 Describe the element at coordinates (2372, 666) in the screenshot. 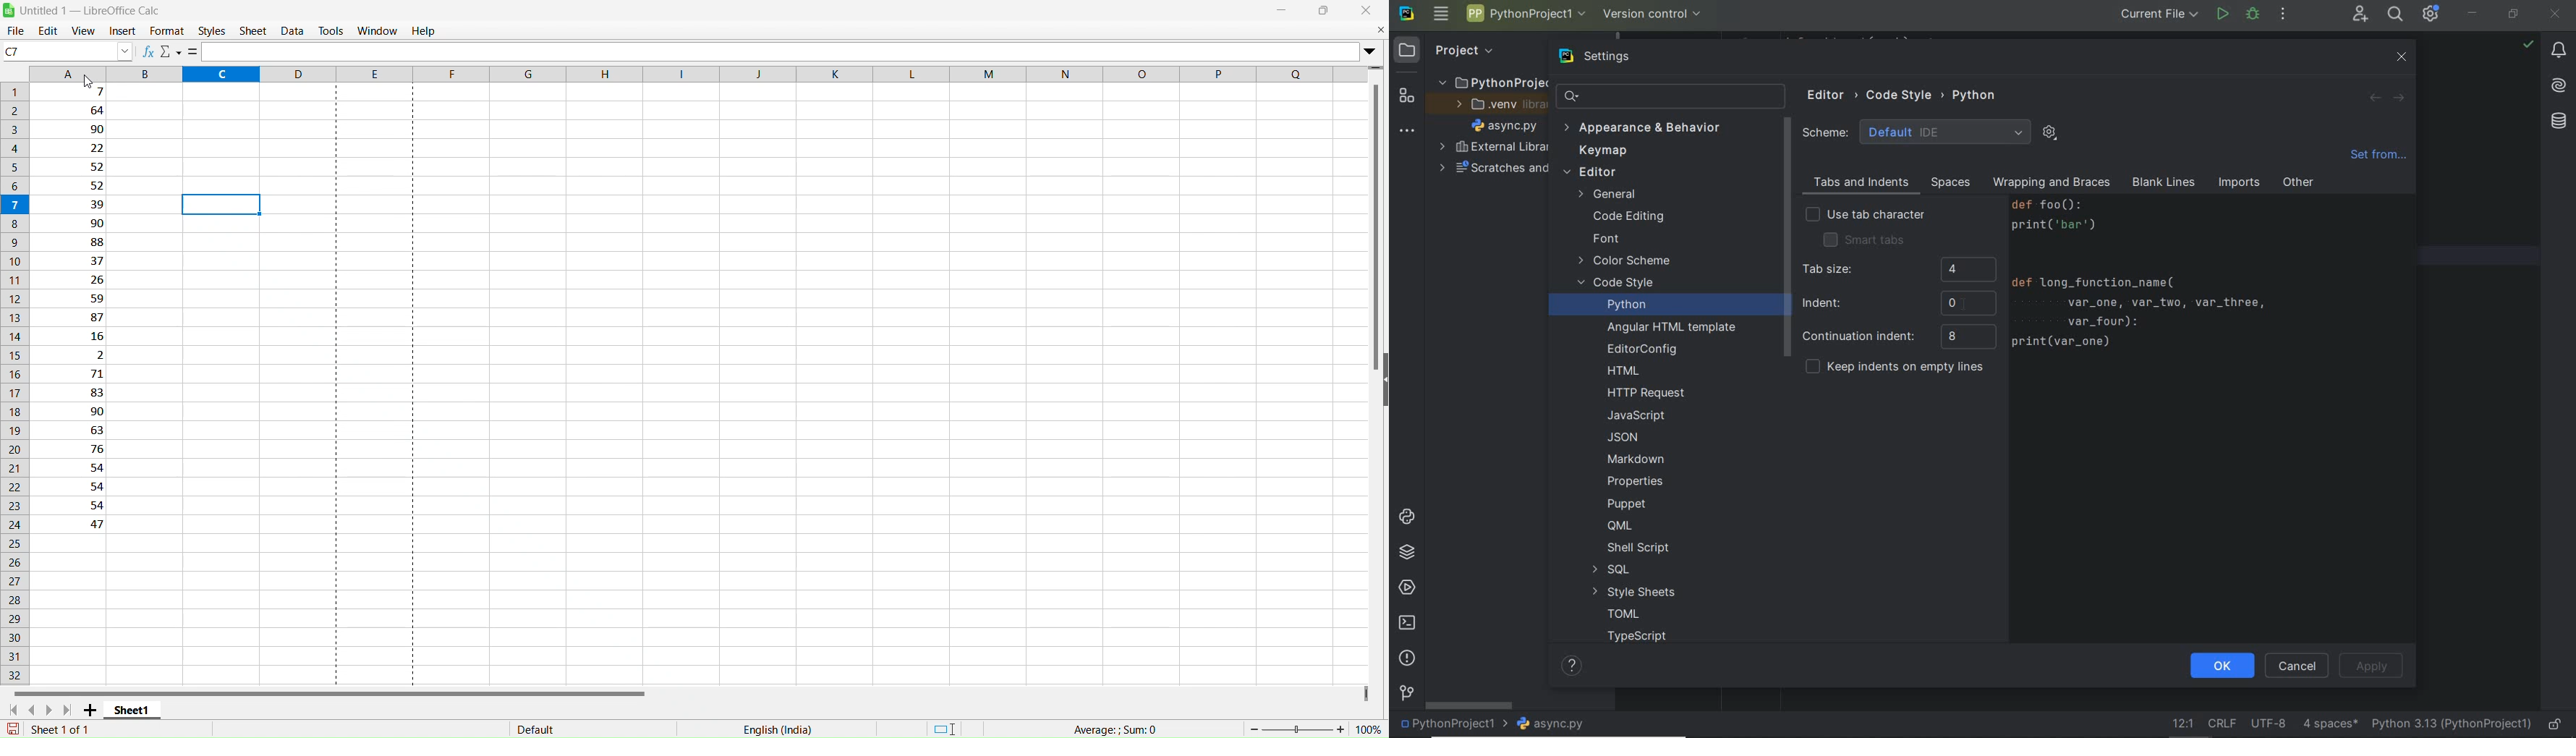

I see `Apply` at that location.